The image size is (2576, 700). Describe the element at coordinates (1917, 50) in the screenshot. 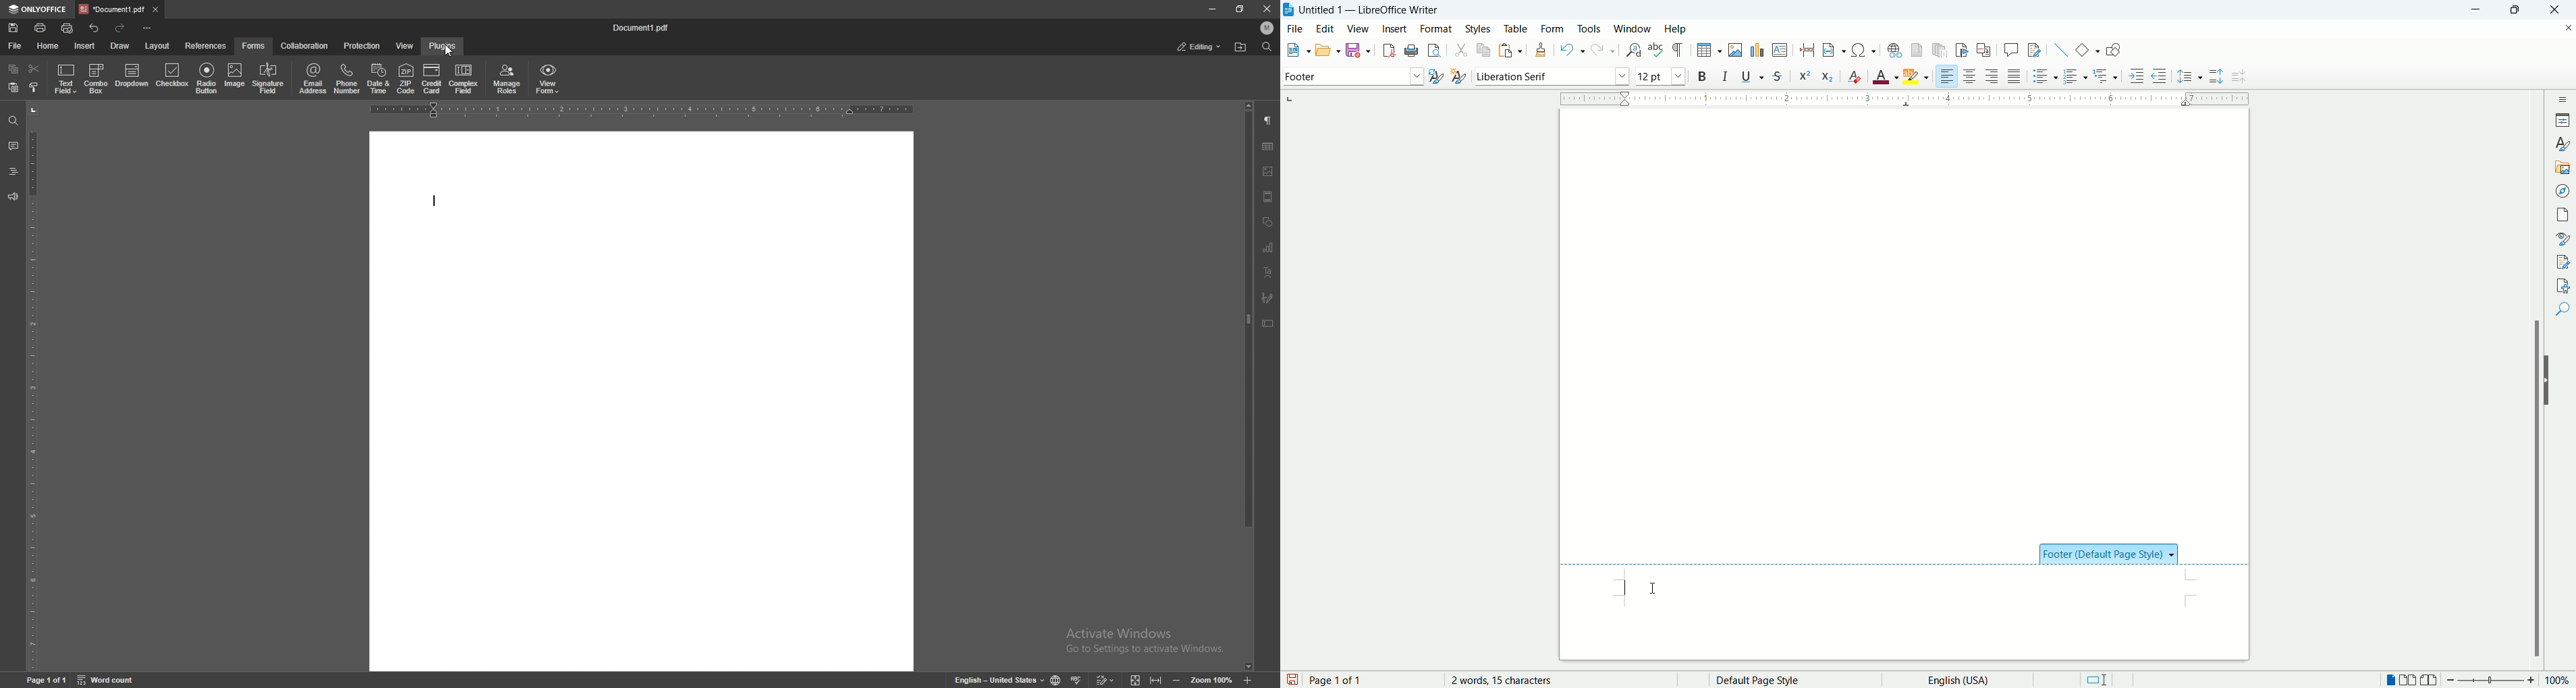

I see `insert footnote` at that location.